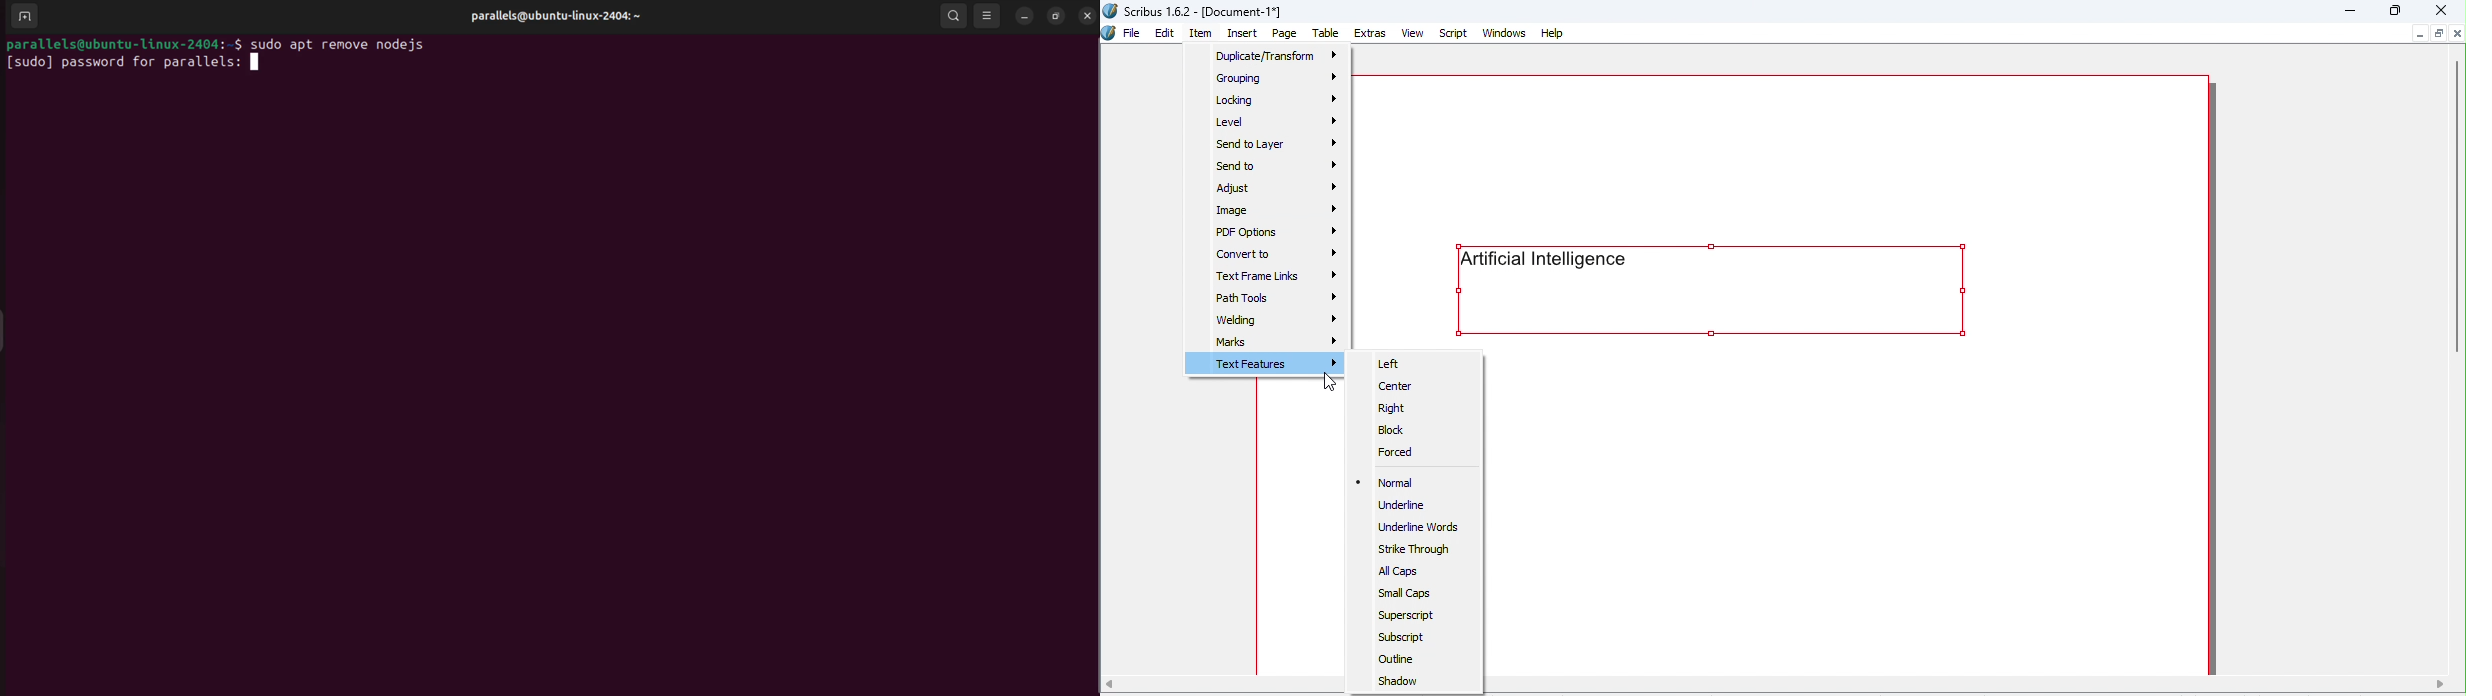 The width and height of the screenshot is (2492, 700). I want to click on Right, so click(1391, 408).